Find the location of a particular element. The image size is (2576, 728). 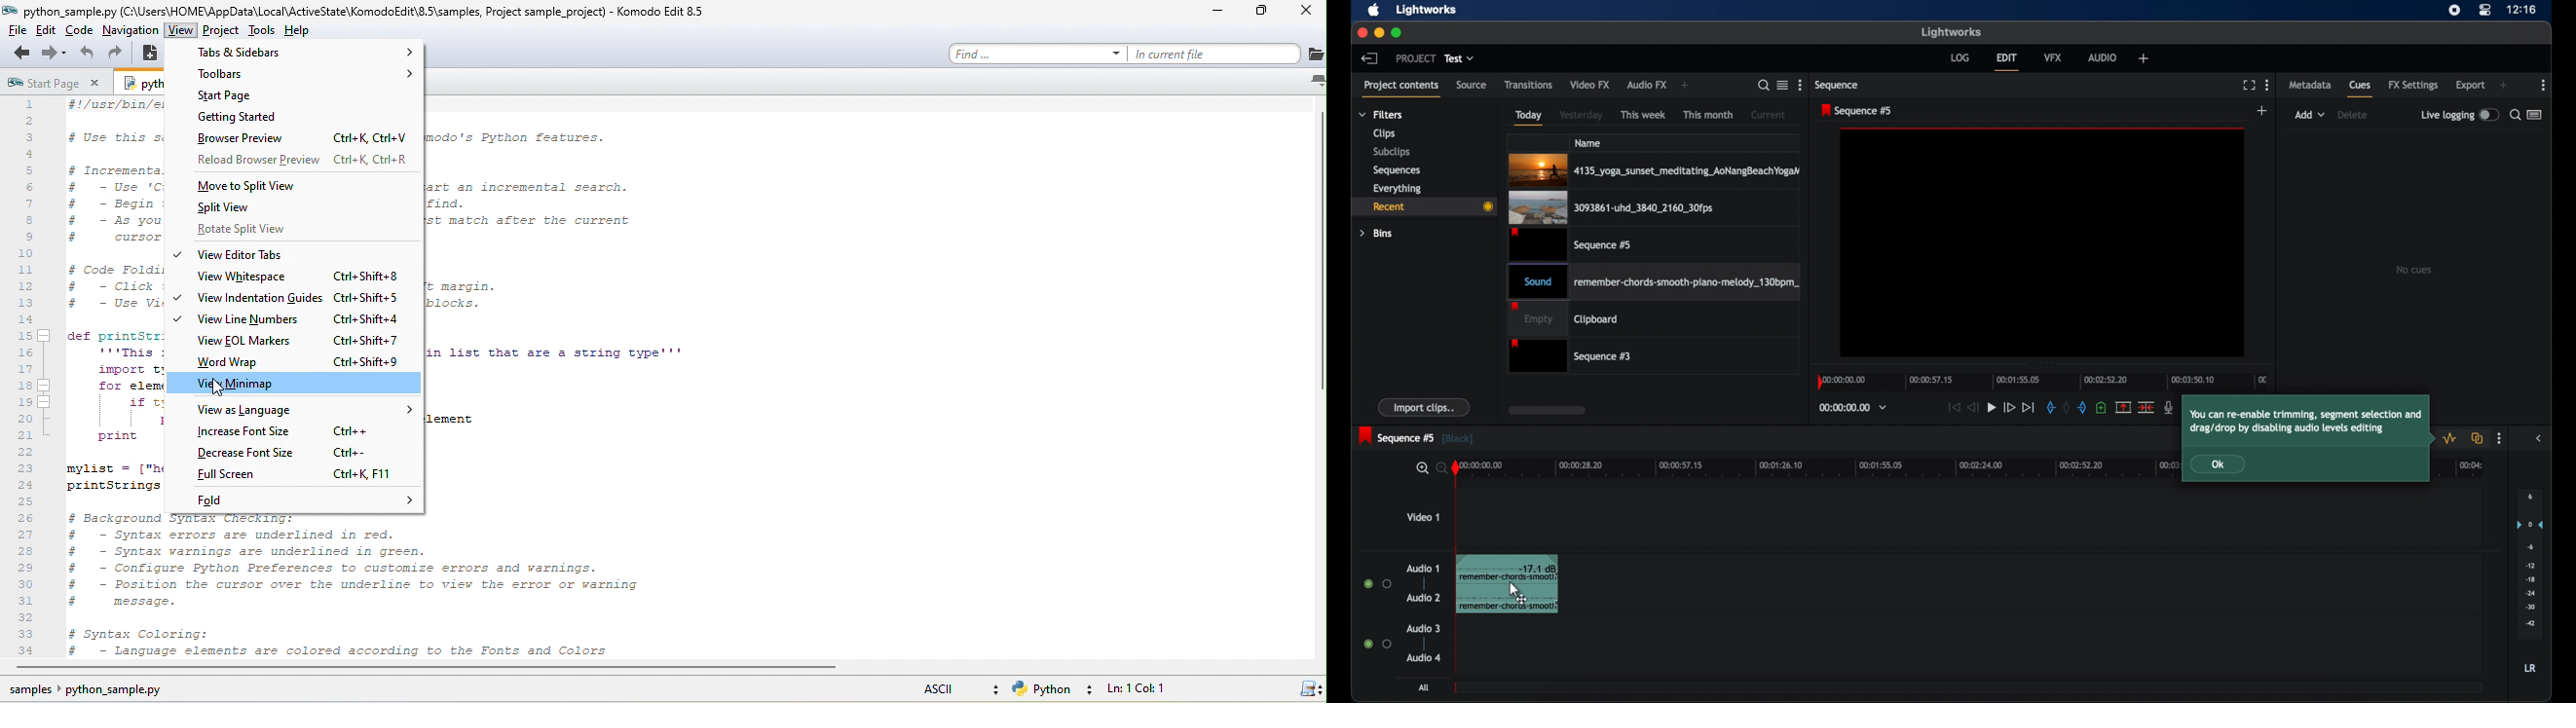

cues is located at coordinates (2362, 90).